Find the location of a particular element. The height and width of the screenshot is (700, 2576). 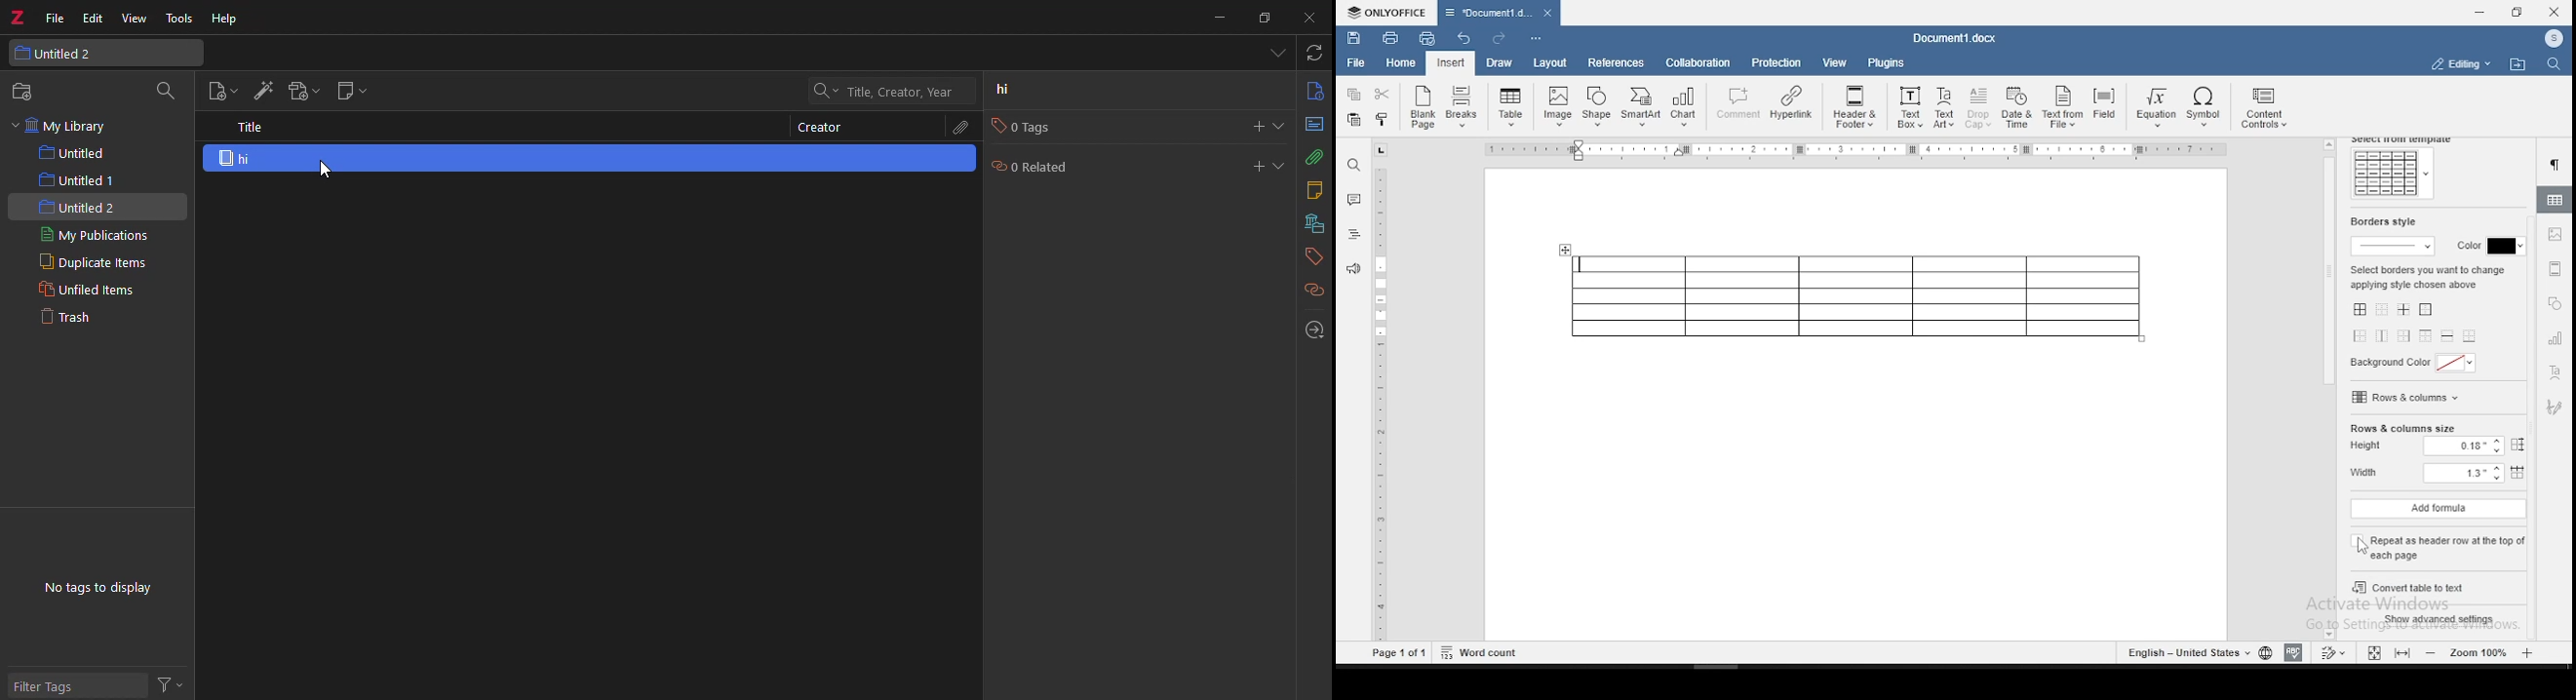

Breaks is located at coordinates (1463, 109).